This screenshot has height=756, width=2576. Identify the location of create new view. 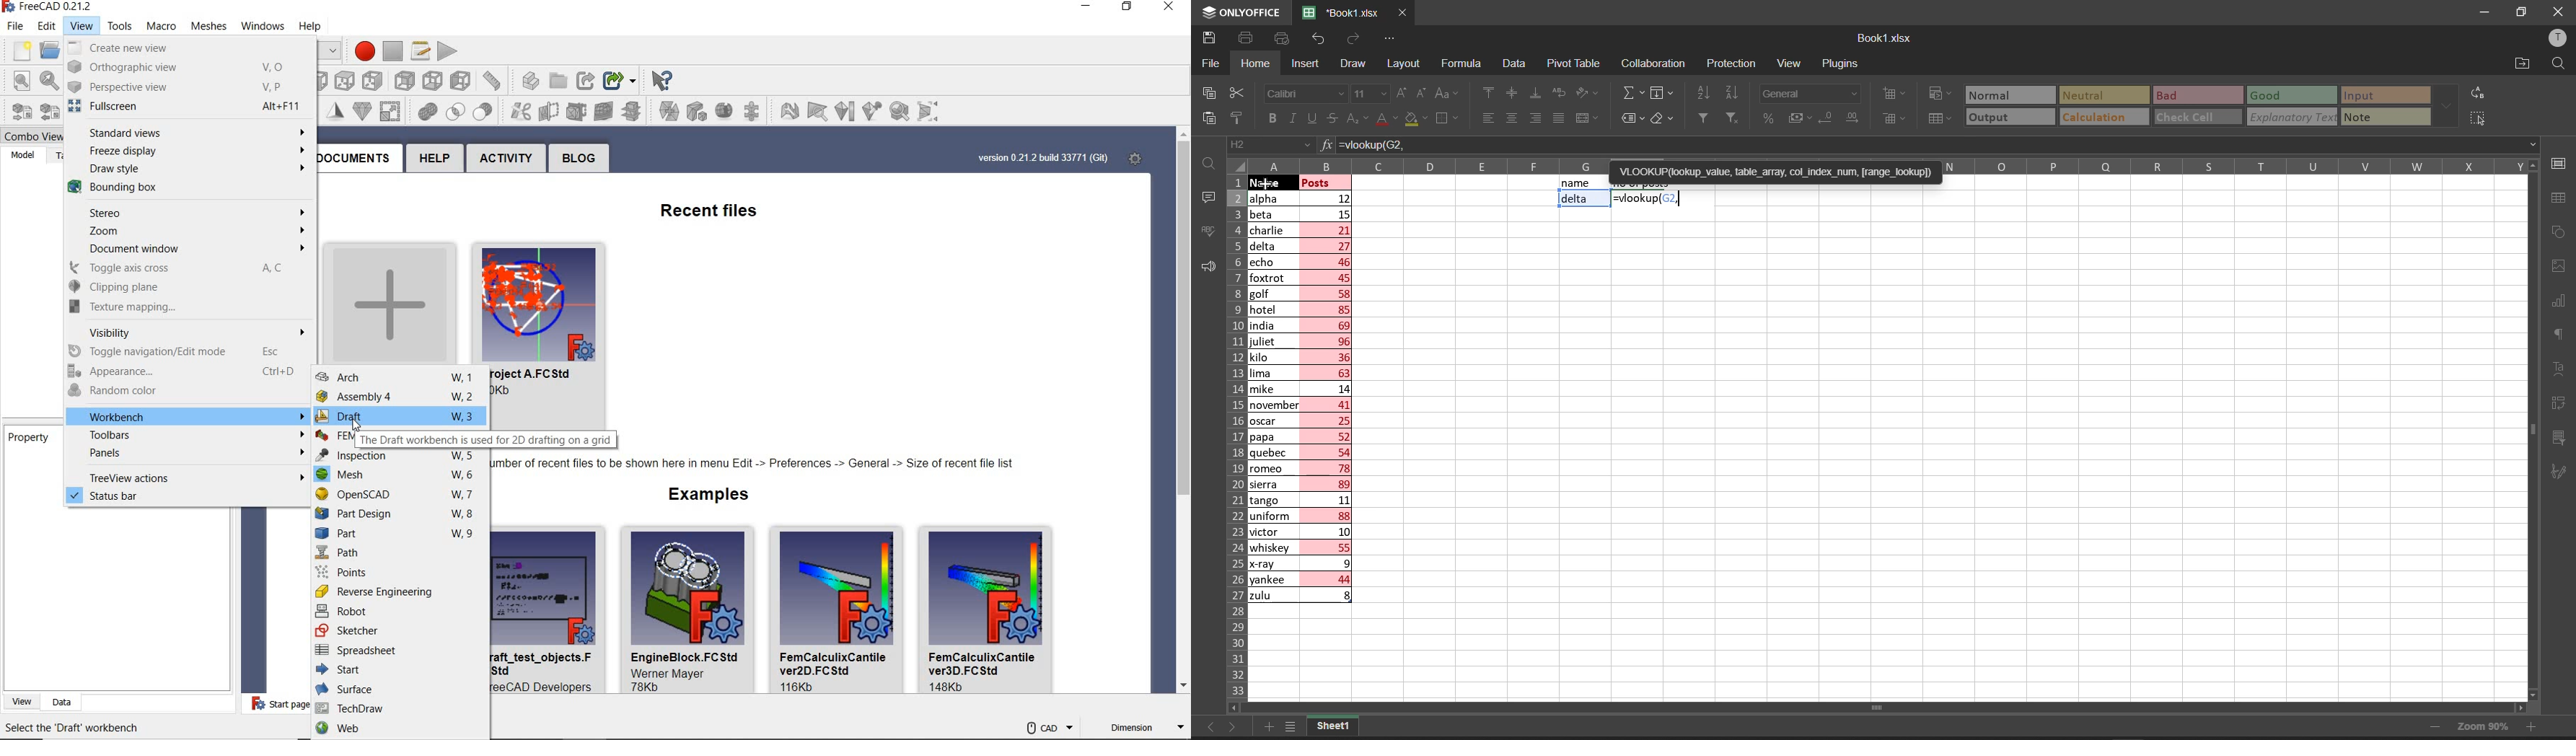
(181, 48).